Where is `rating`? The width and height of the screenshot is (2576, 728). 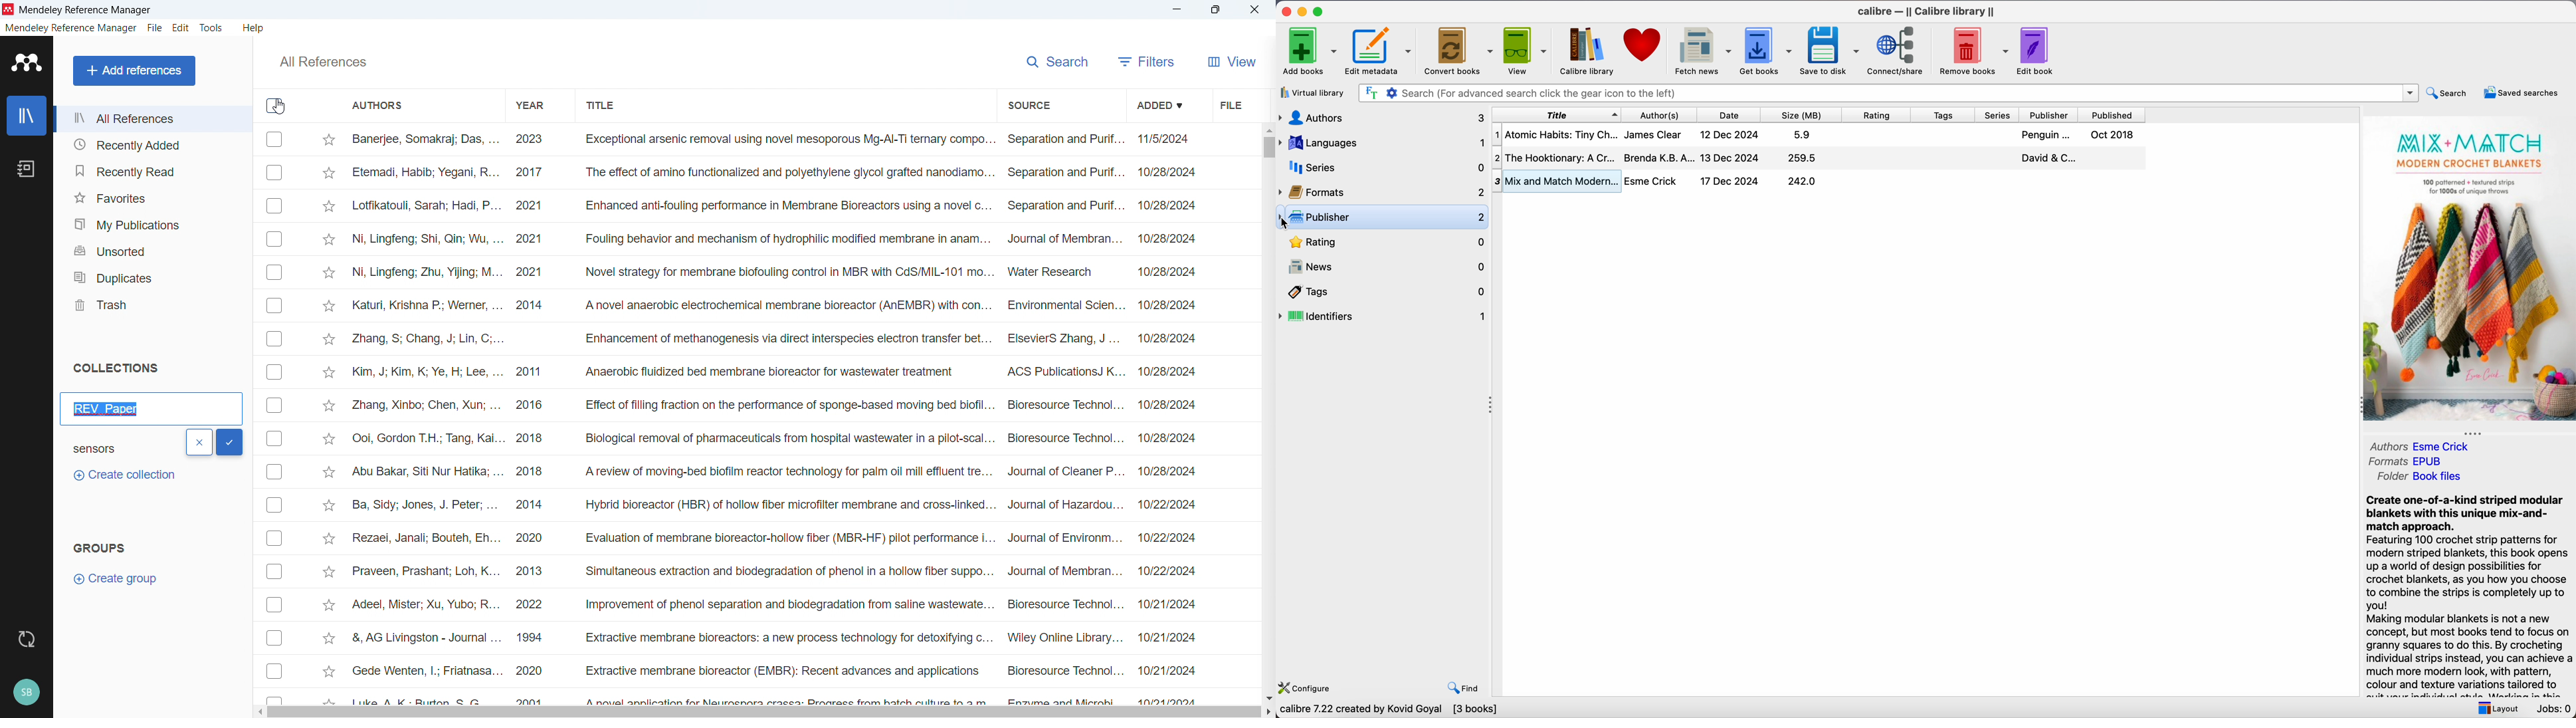 rating is located at coordinates (1880, 115).